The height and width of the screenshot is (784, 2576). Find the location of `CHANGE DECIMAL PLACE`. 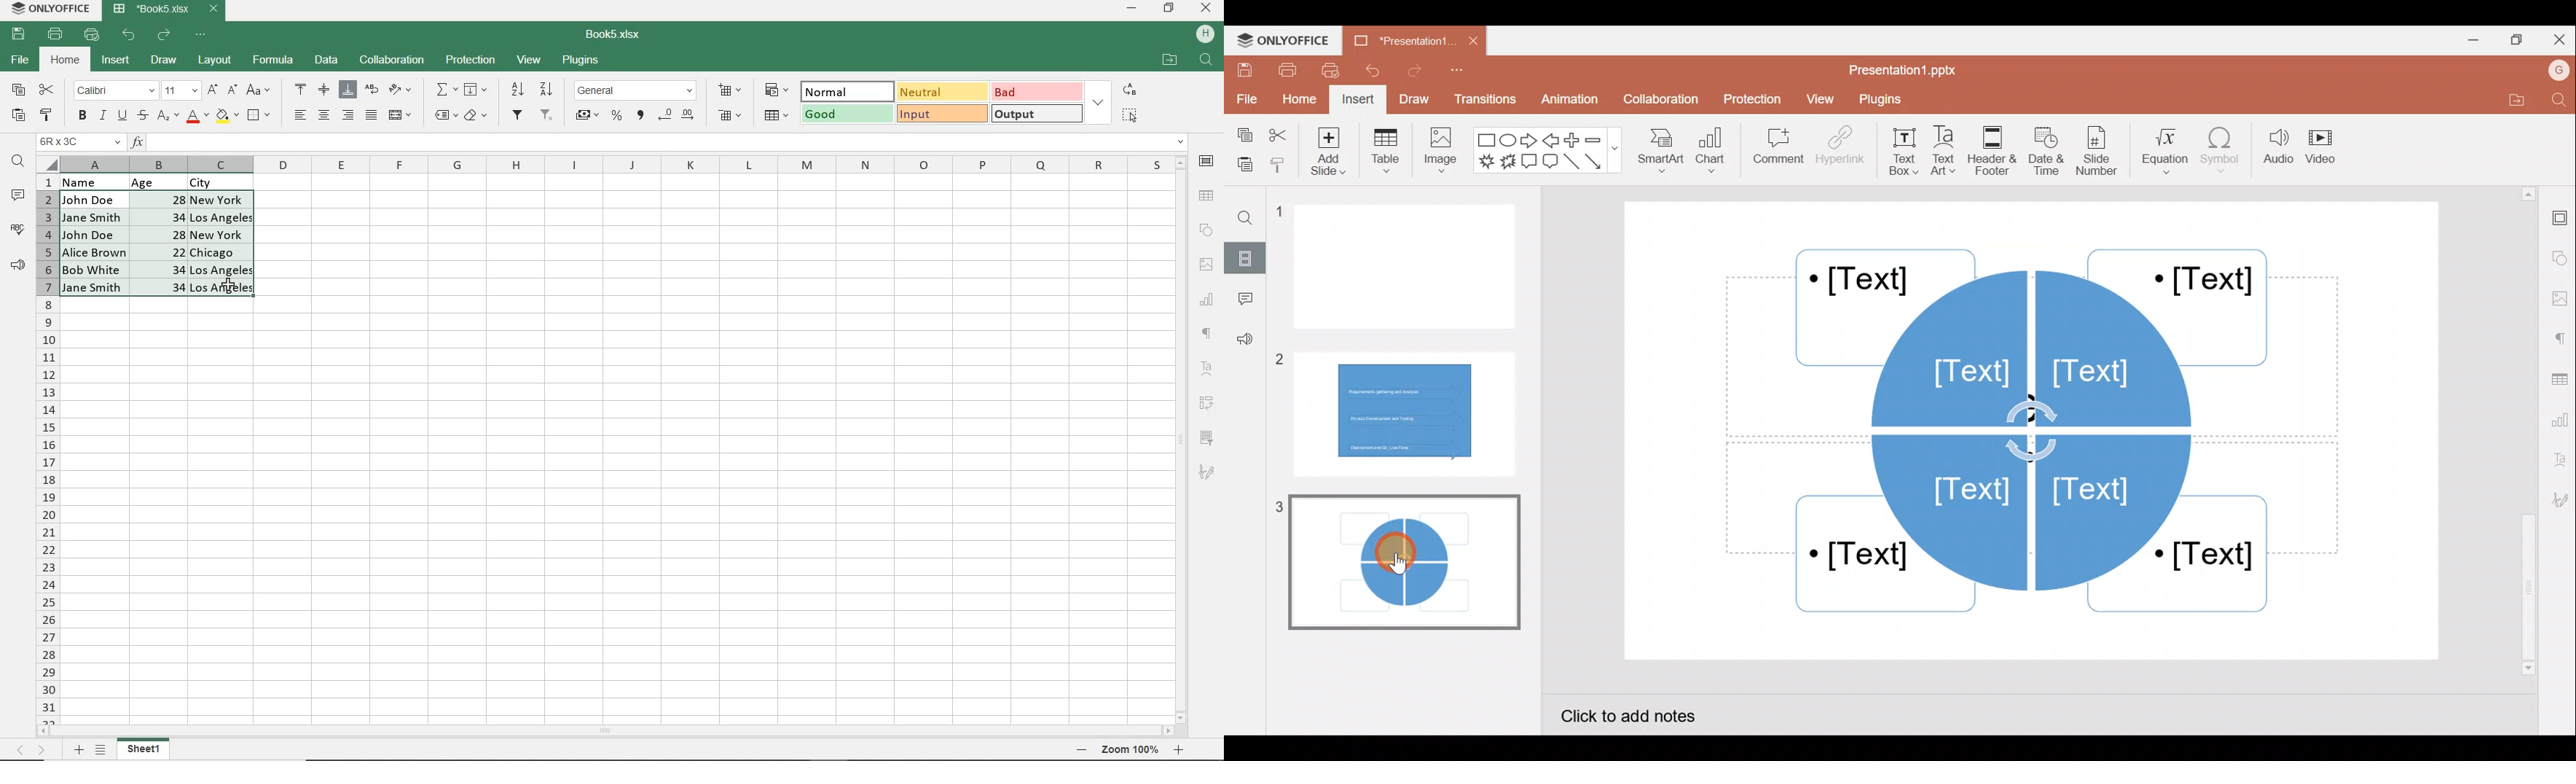

CHANGE DECIMAL PLACE is located at coordinates (675, 116).